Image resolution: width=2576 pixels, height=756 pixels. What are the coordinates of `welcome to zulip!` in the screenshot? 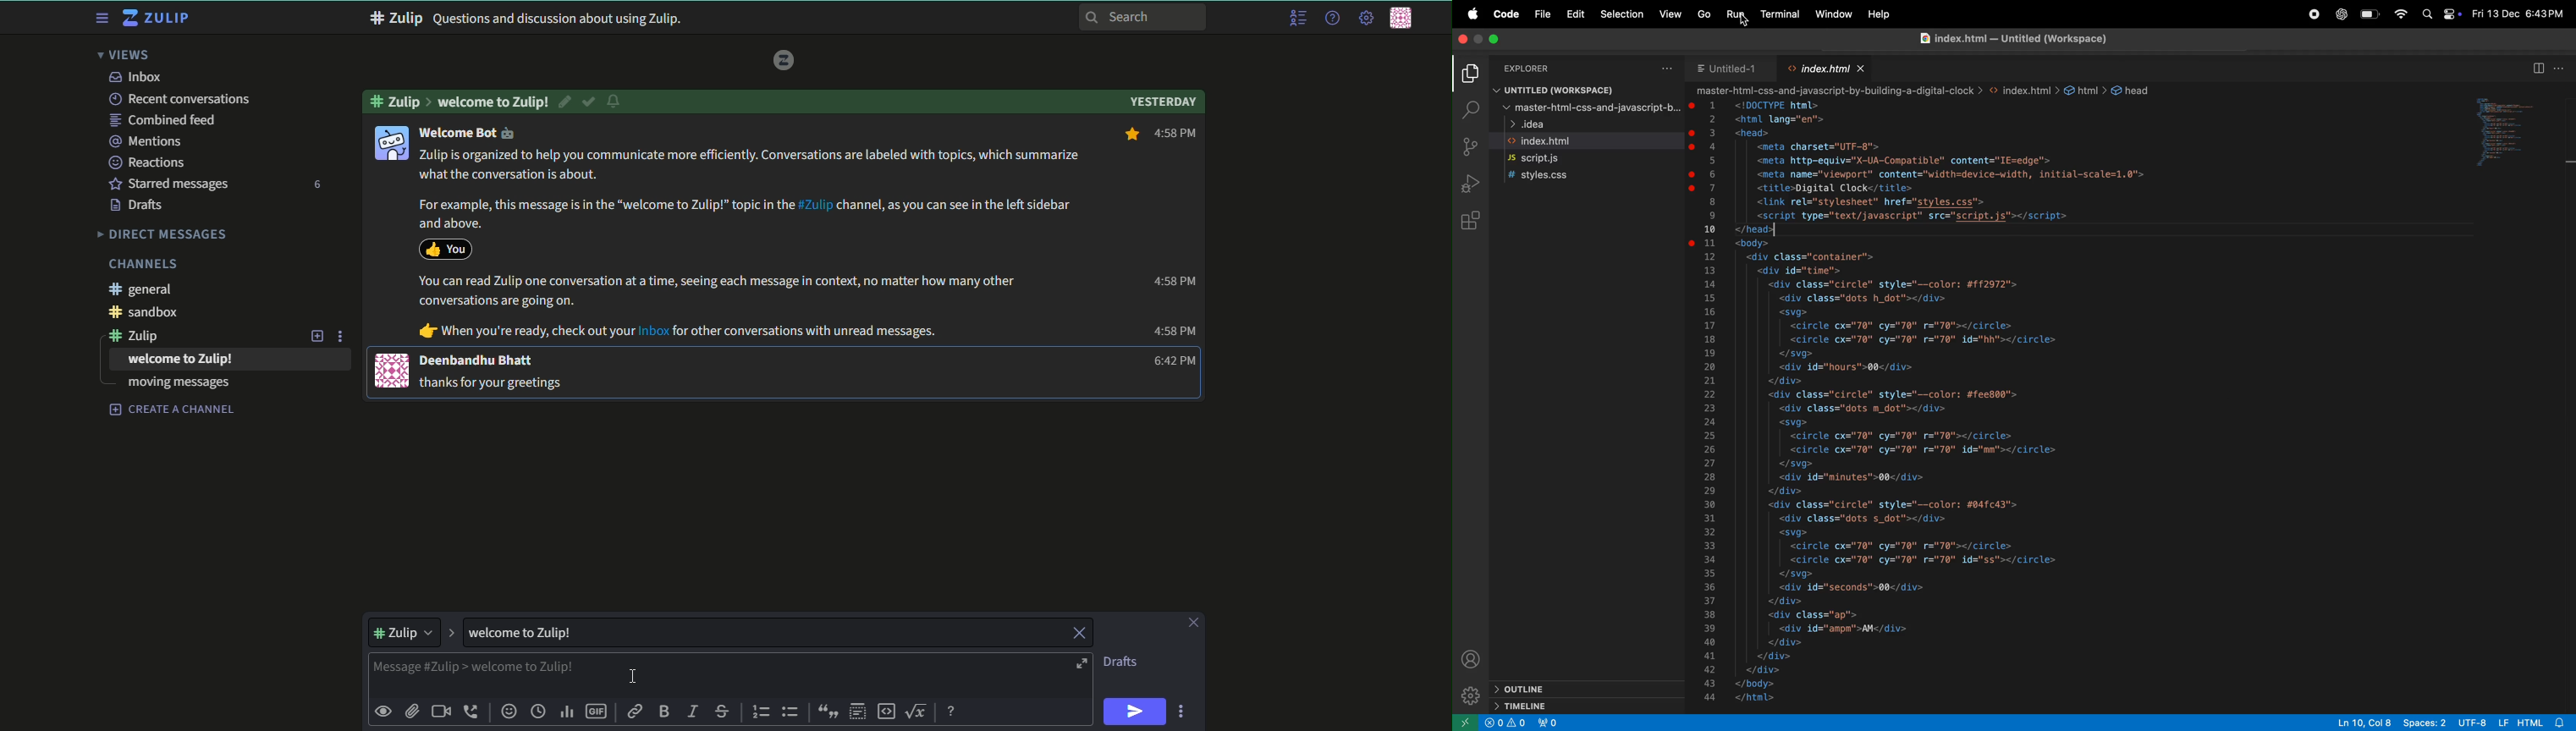 It's located at (181, 360).